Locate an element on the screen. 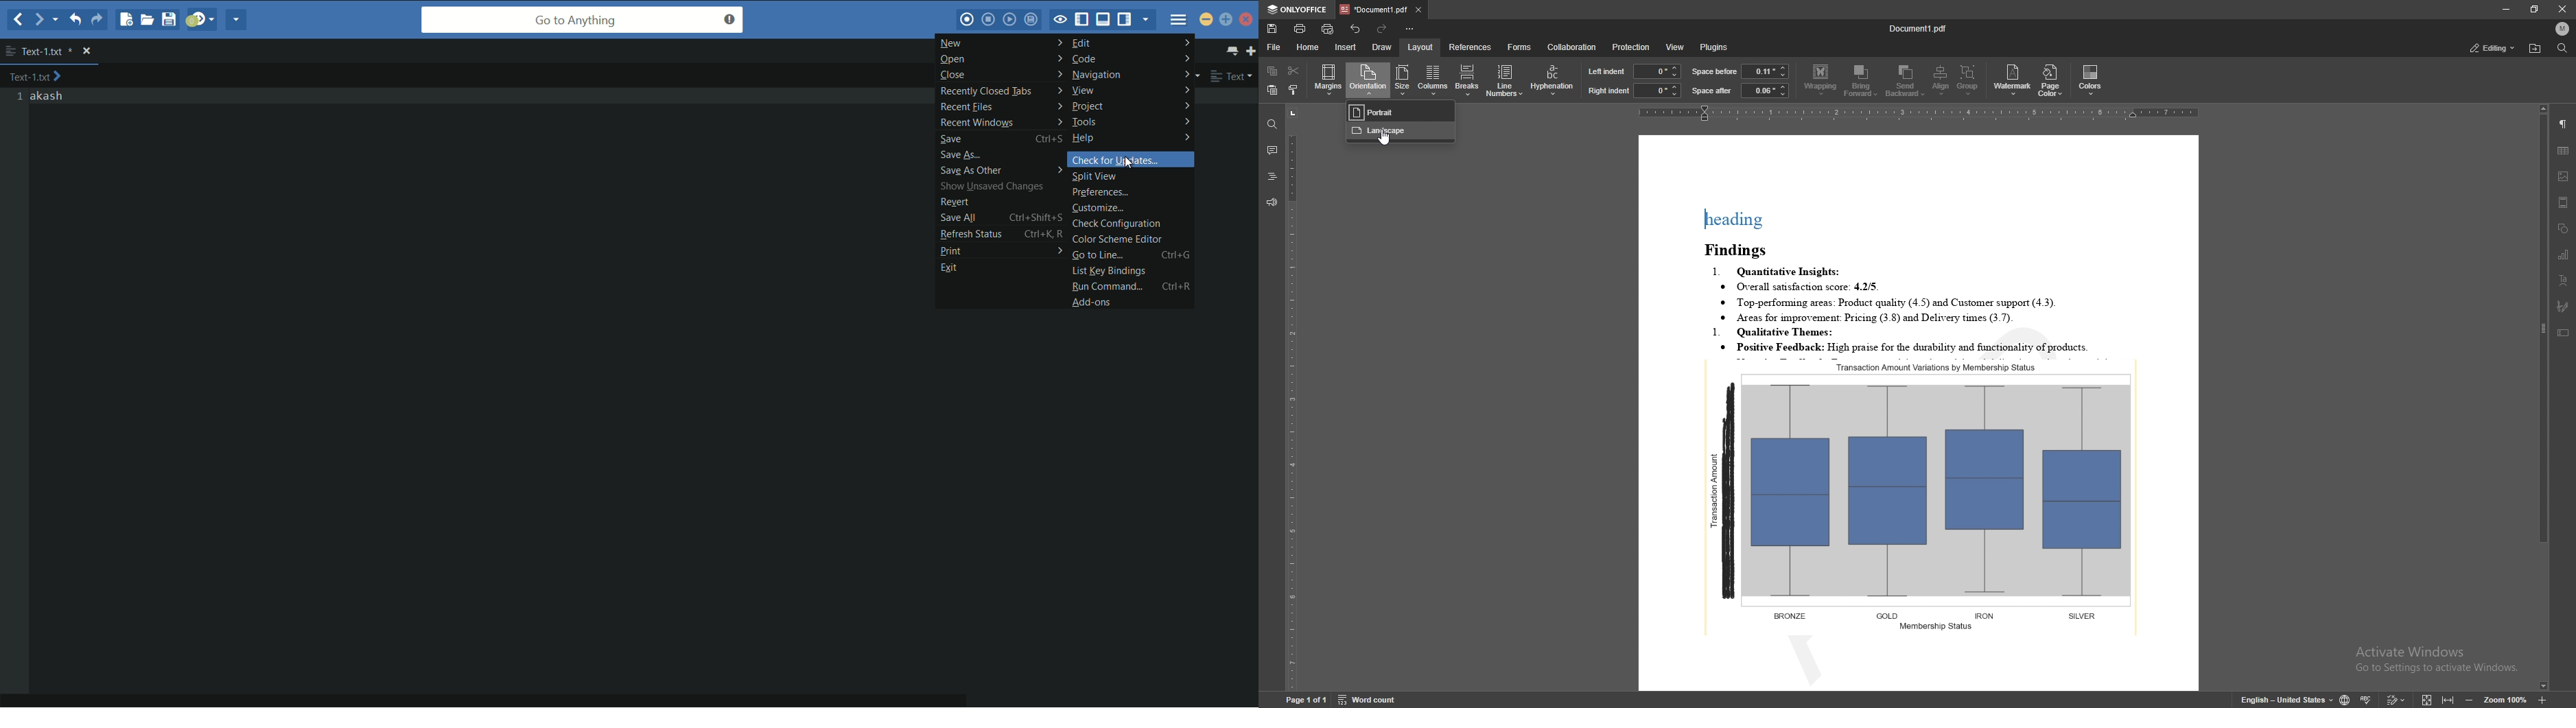 This screenshot has height=728, width=2576. check for updates is located at coordinates (1130, 159).